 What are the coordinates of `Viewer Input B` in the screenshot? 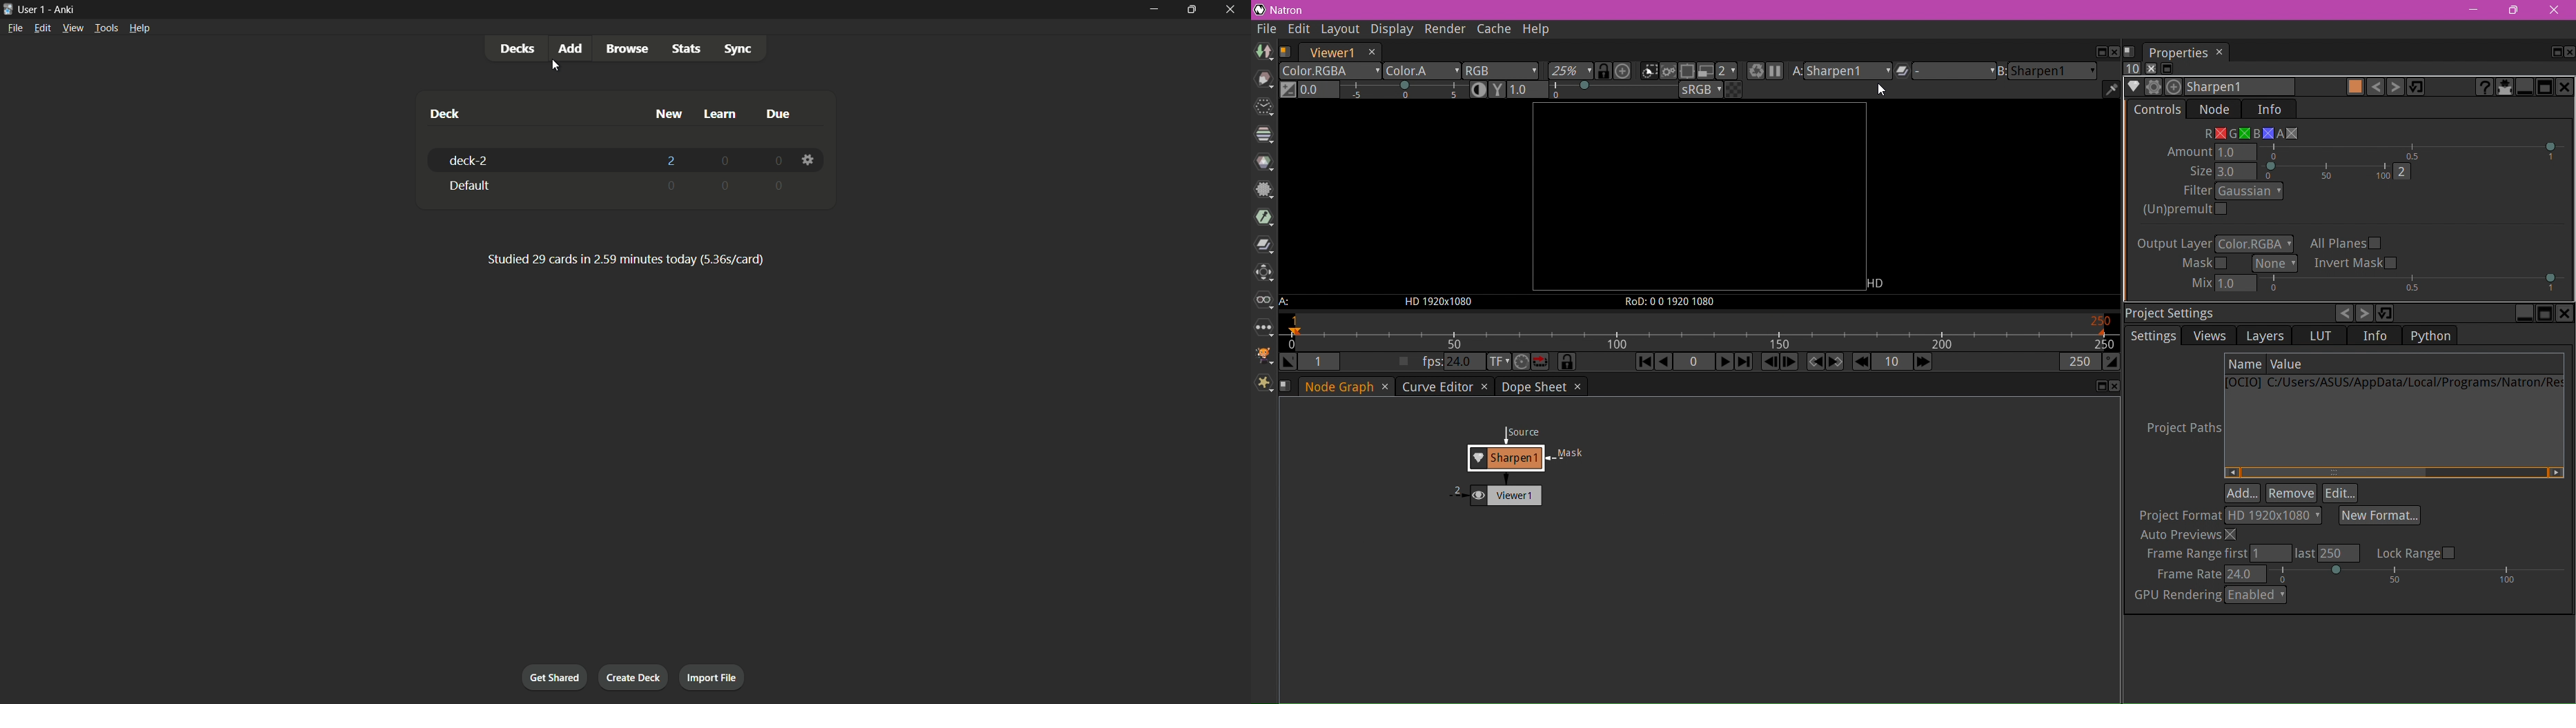 It's located at (2047, 72).